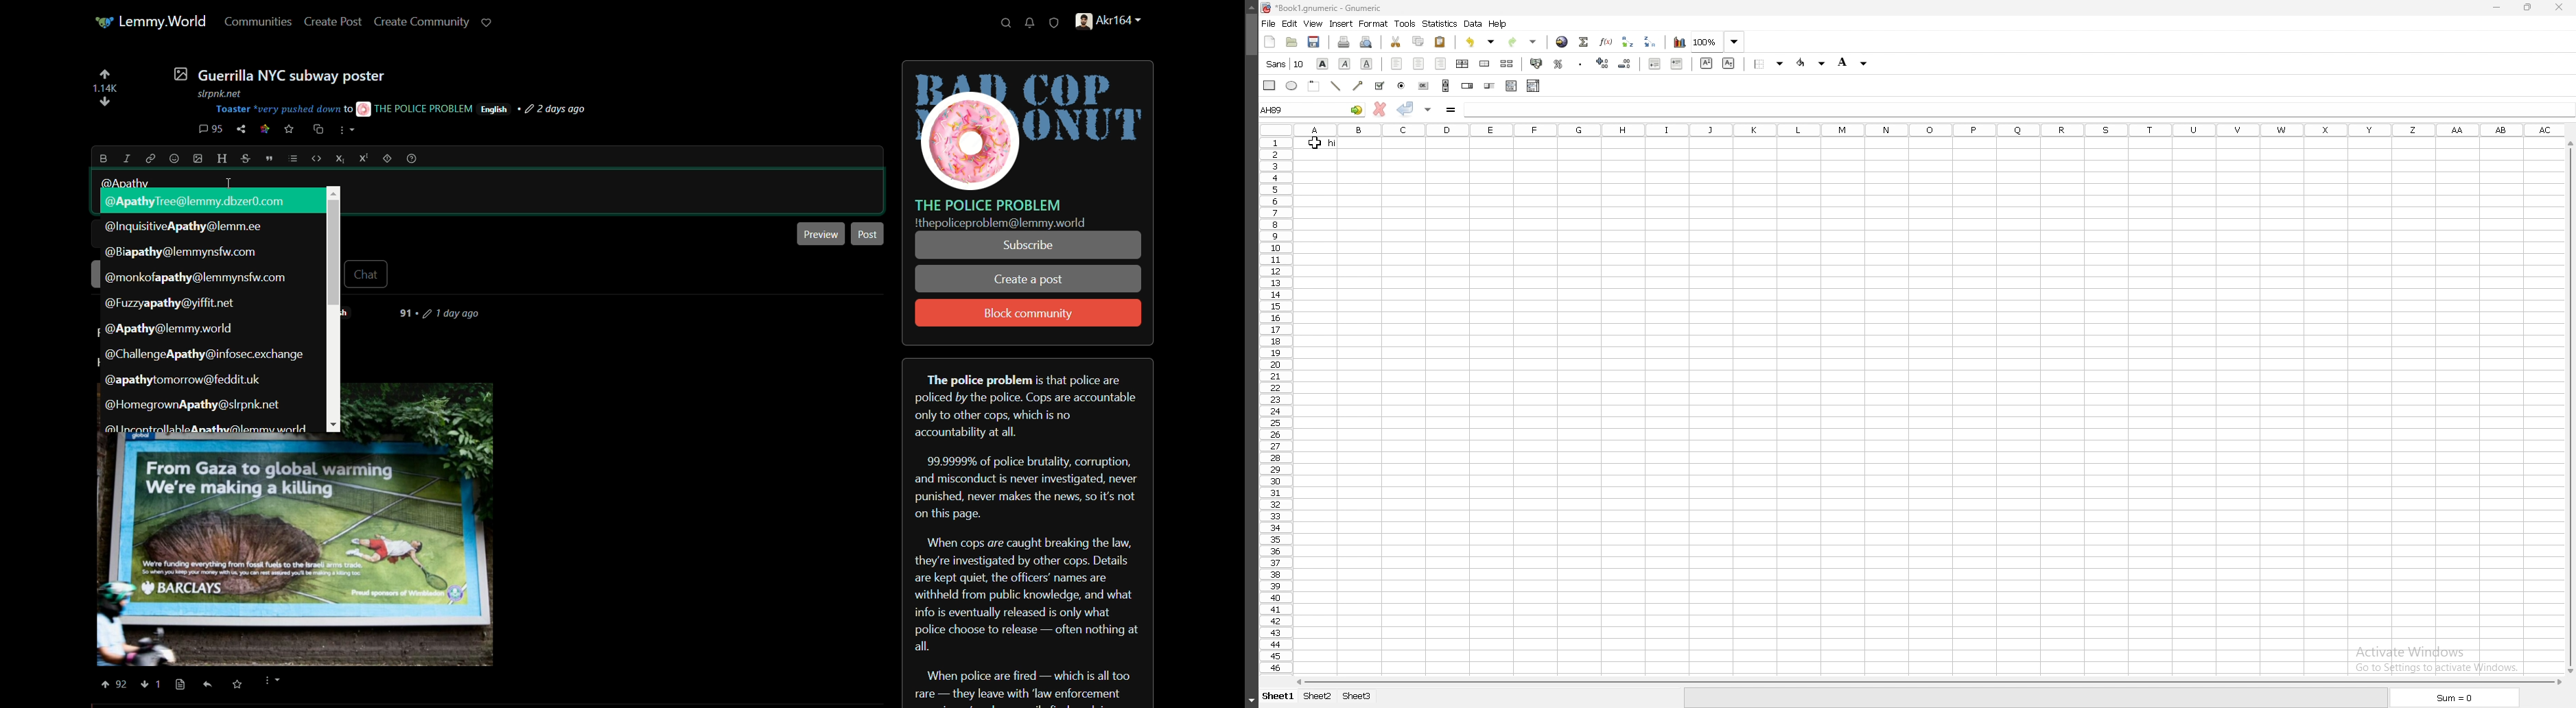 The height and width of the screenshot is (728, 2576). What do you see at coordinates (989, 205) in the screenshot?
I see `server name` at bounding box center [989, 205].